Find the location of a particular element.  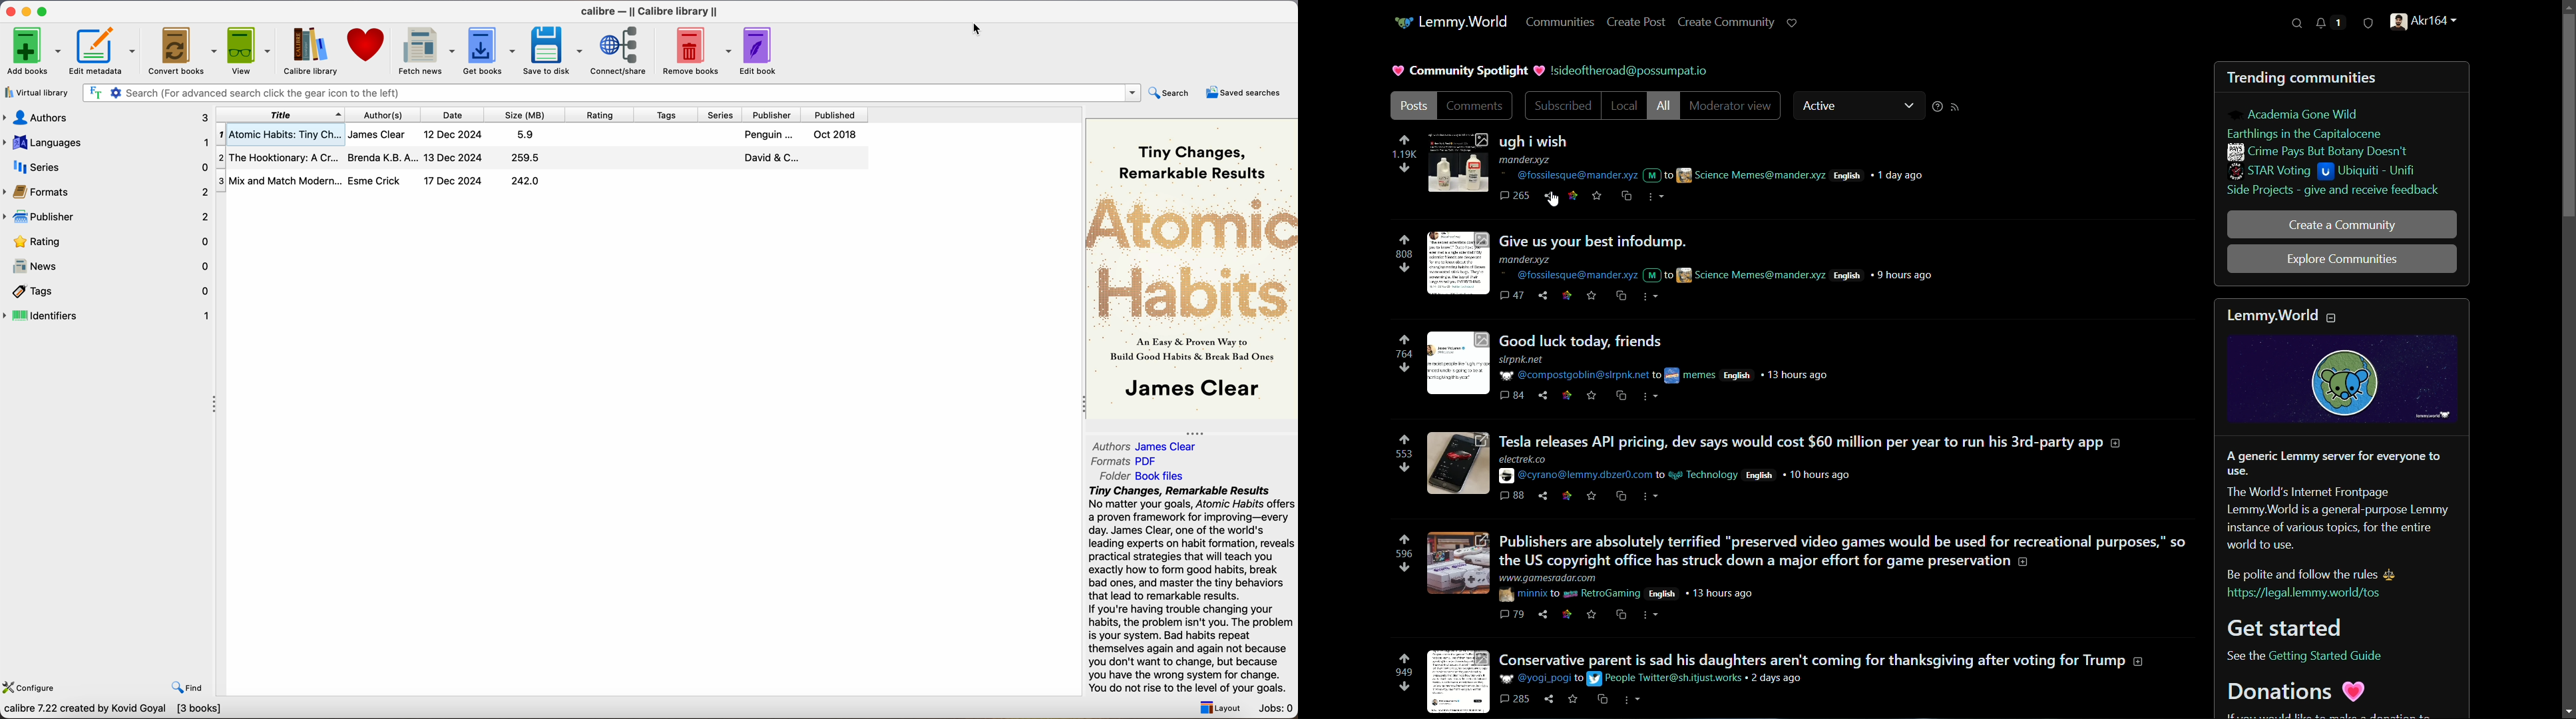

indentifiers is located at coordinates (109, 315).